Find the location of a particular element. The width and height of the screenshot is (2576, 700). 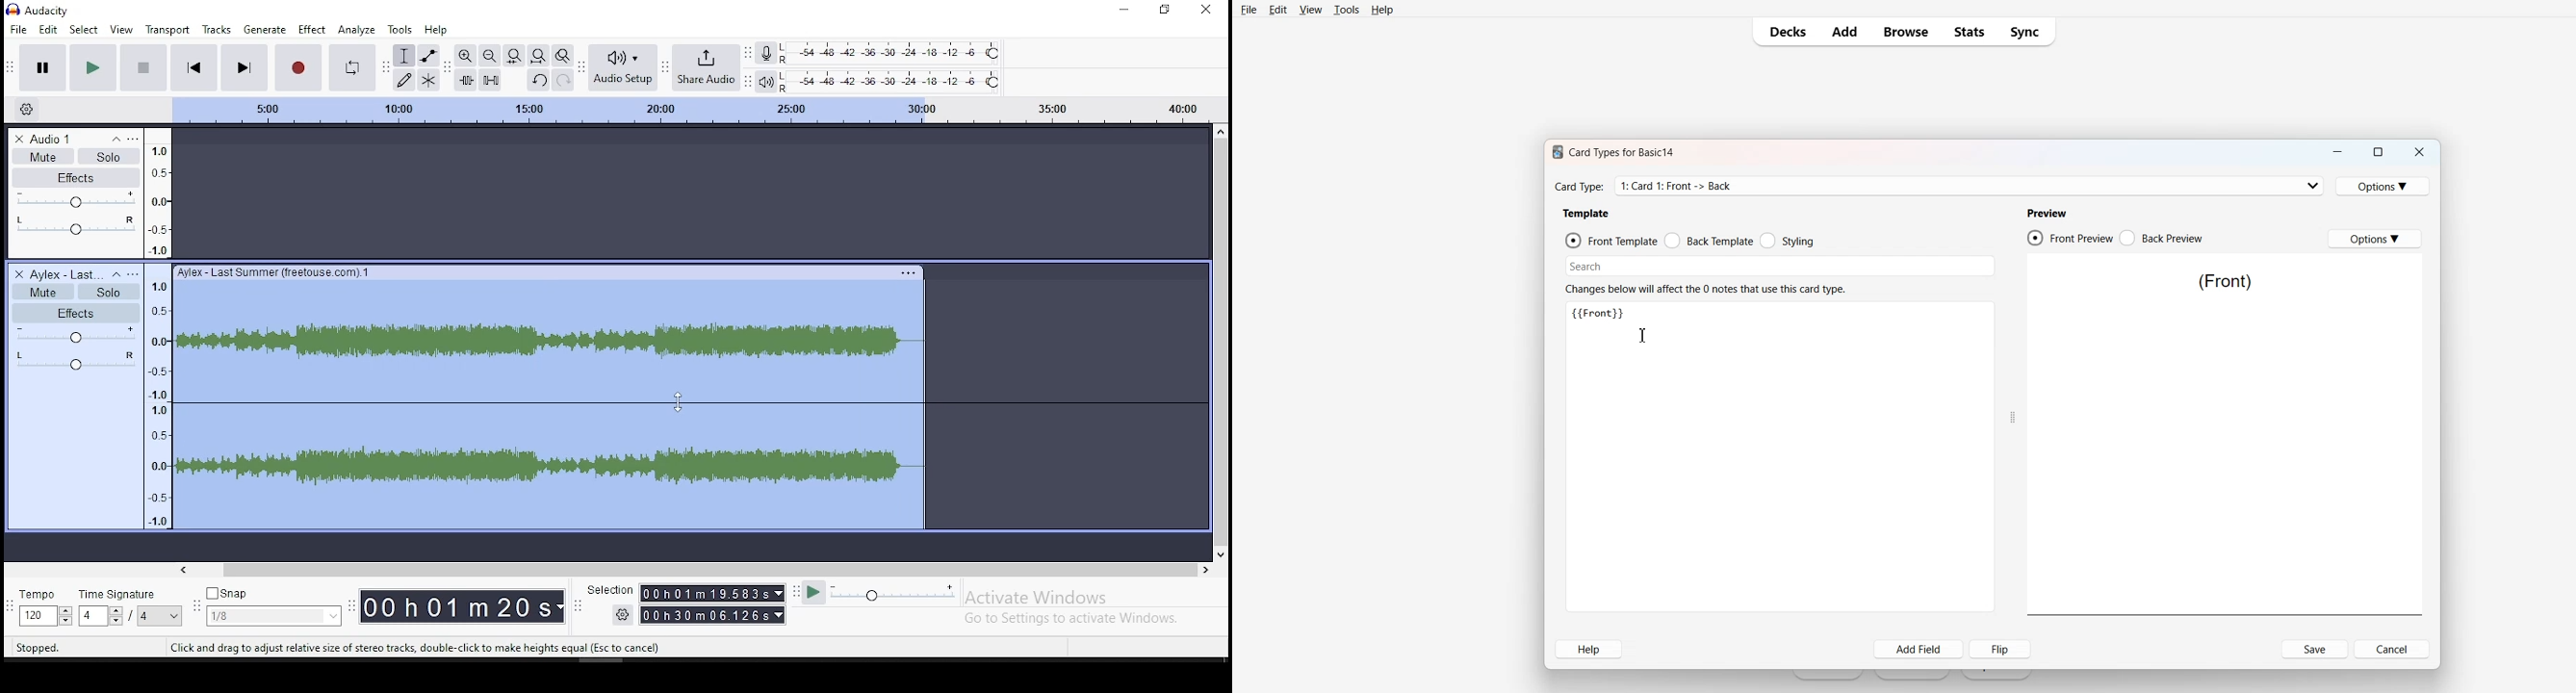

Sync is located at coordinates (2027, 32).